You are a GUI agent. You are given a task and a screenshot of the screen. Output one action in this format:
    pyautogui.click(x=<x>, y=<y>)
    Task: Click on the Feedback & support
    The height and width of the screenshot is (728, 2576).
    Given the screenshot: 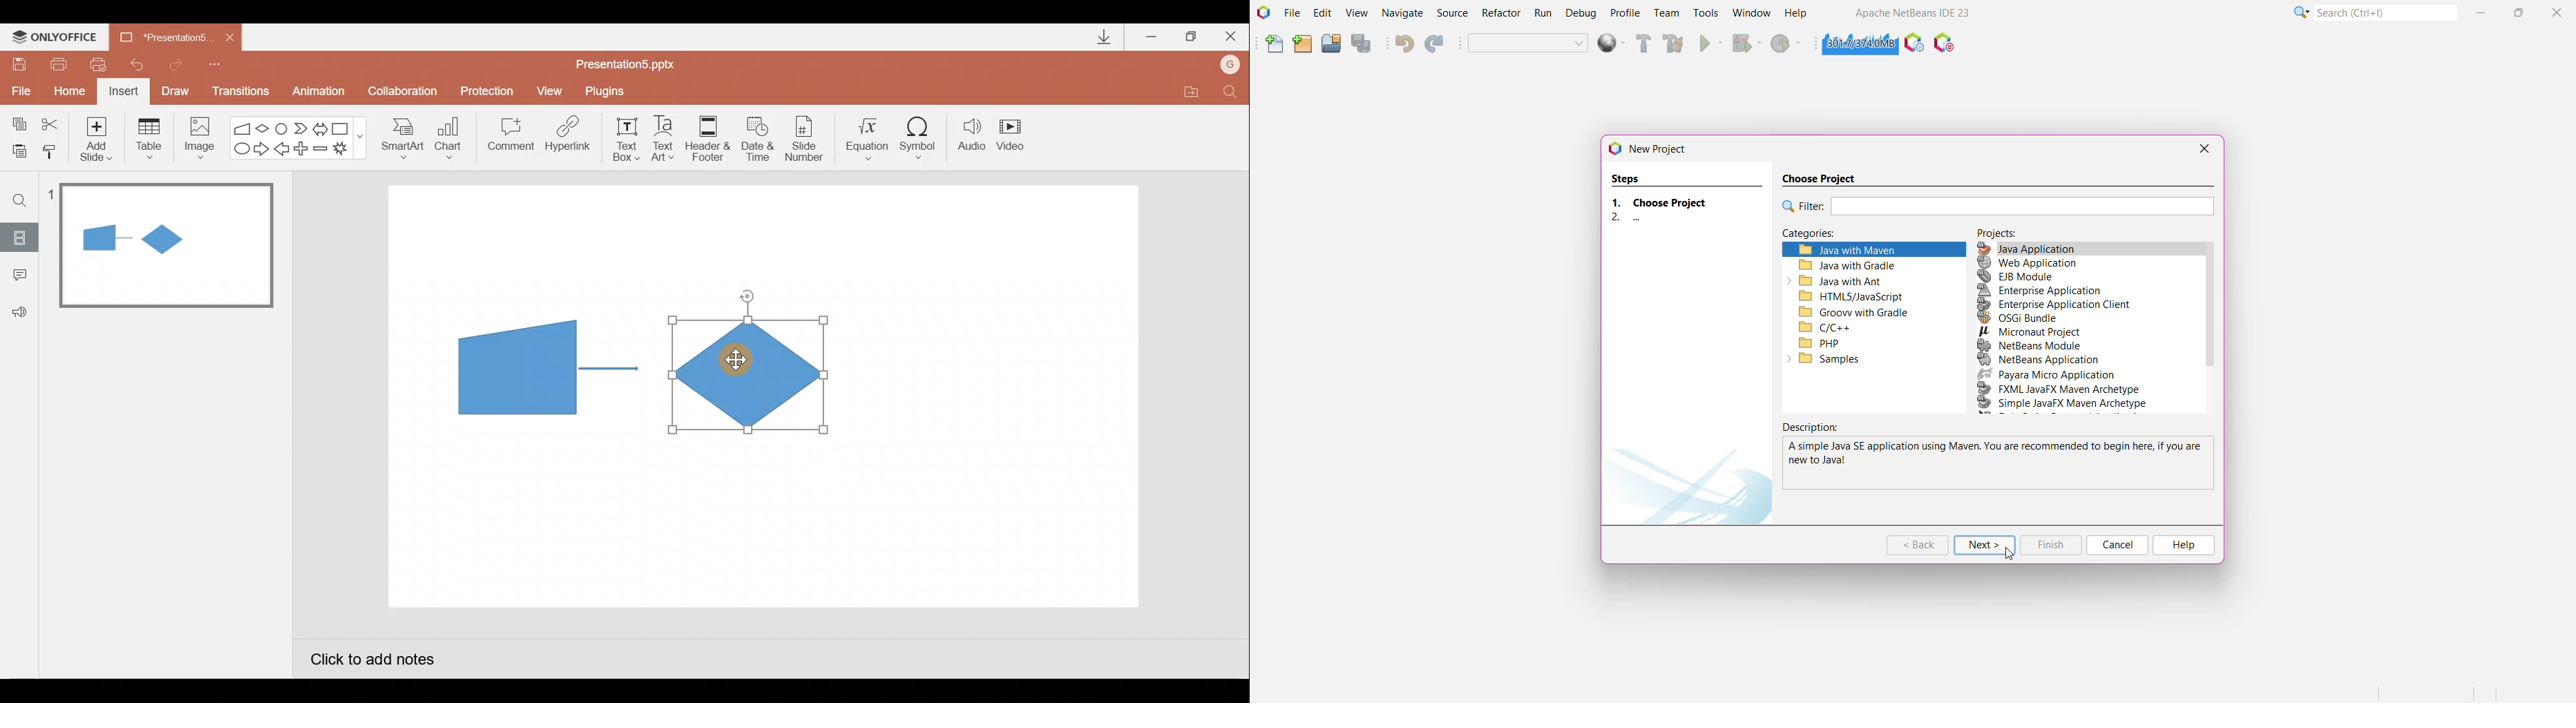 What is the action you would take?
    pyautogui.click(x=20, y=311)
    